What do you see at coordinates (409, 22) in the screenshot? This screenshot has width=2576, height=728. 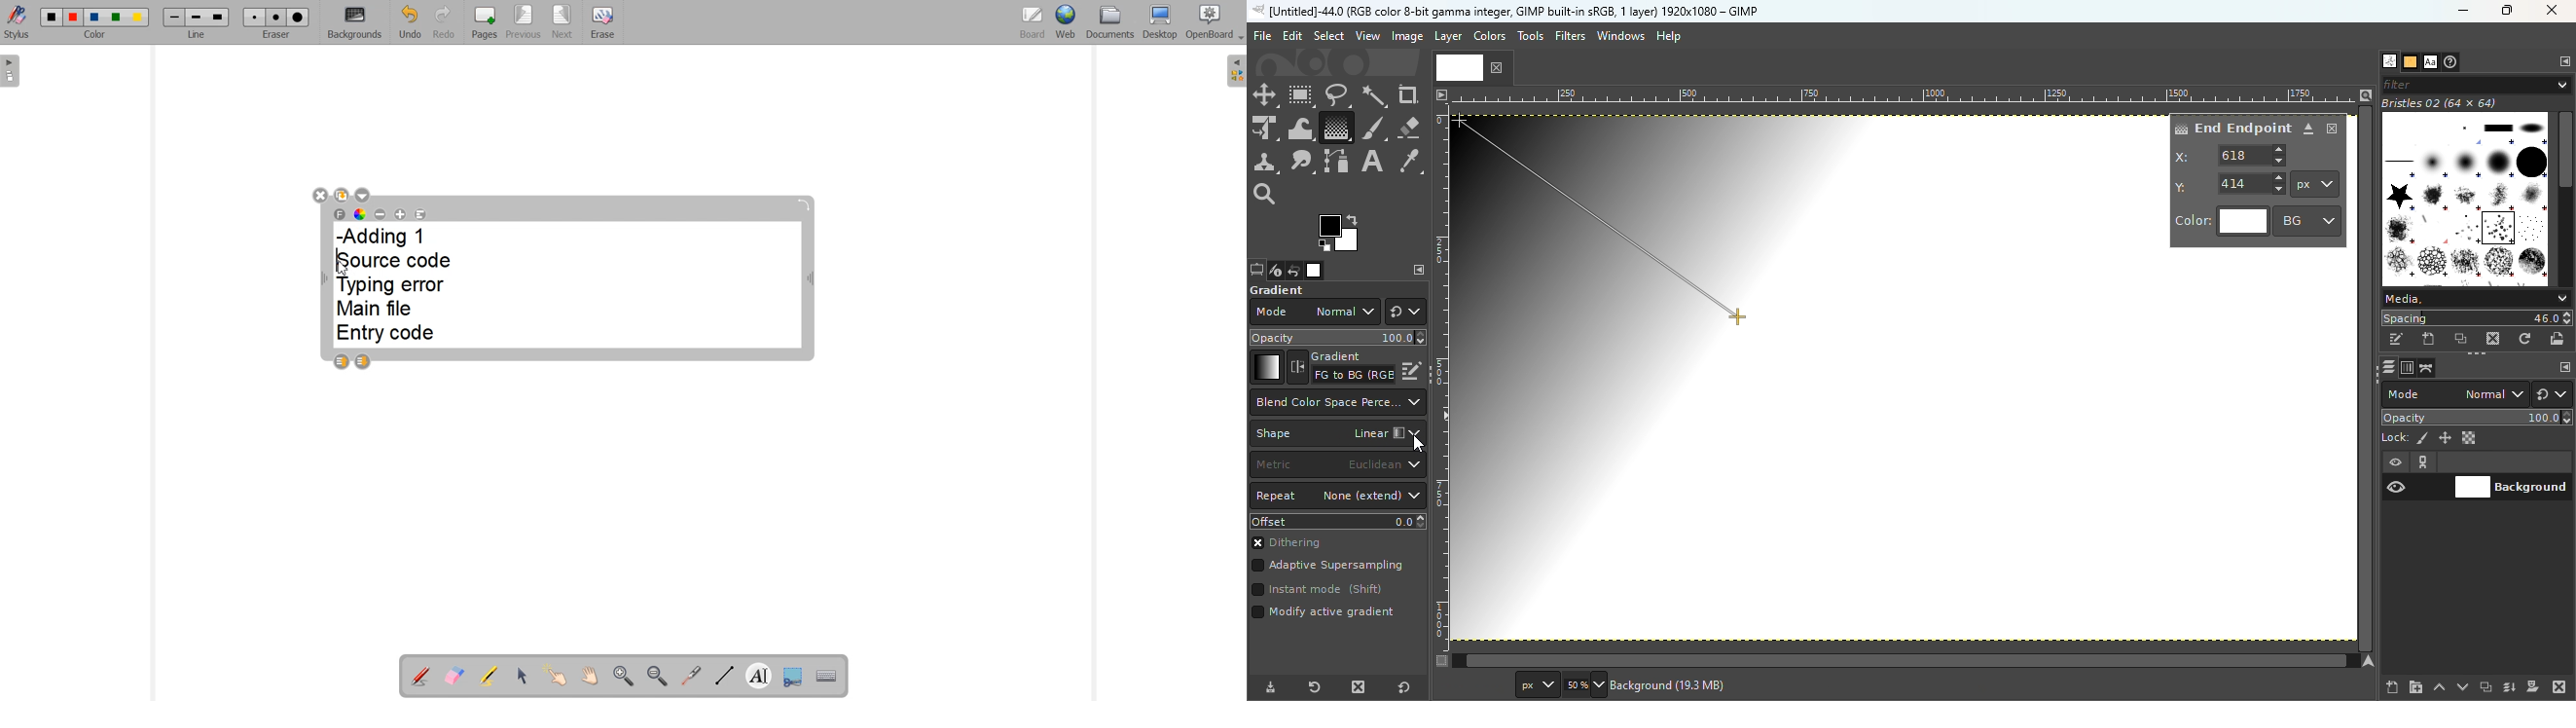 I see `Undo` at bounding box center [409, 22].